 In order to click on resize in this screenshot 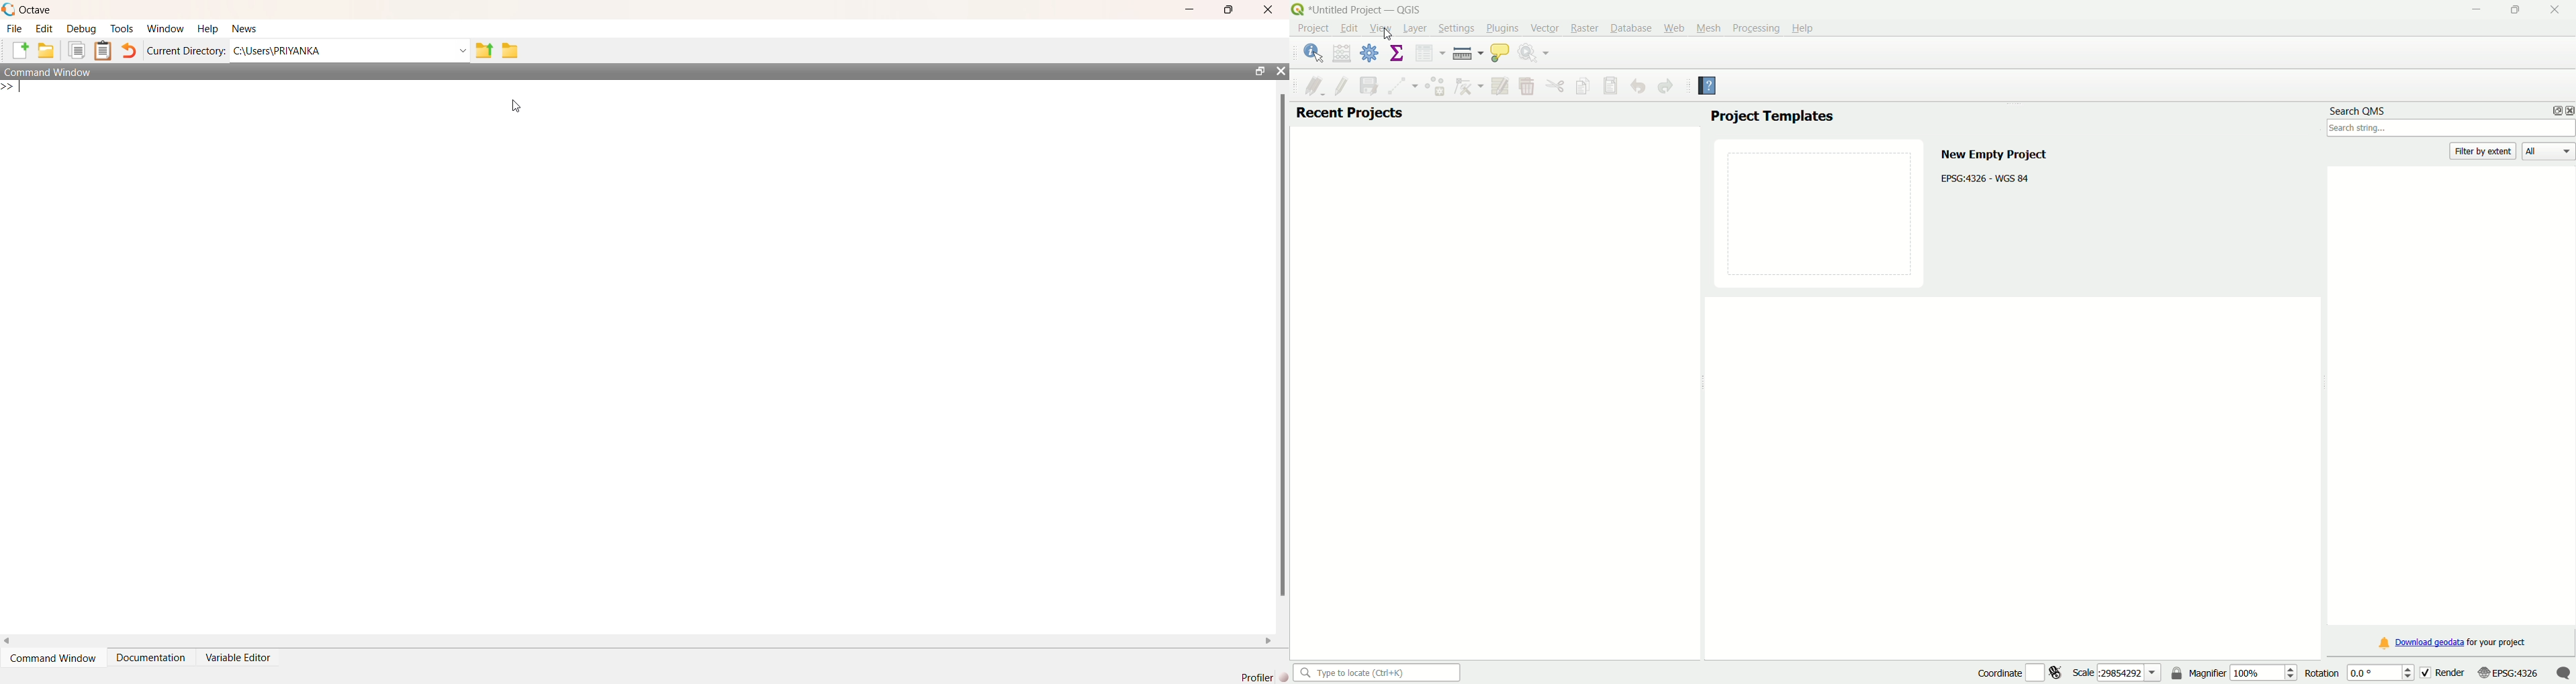, I will do `click(1228, 9)`.